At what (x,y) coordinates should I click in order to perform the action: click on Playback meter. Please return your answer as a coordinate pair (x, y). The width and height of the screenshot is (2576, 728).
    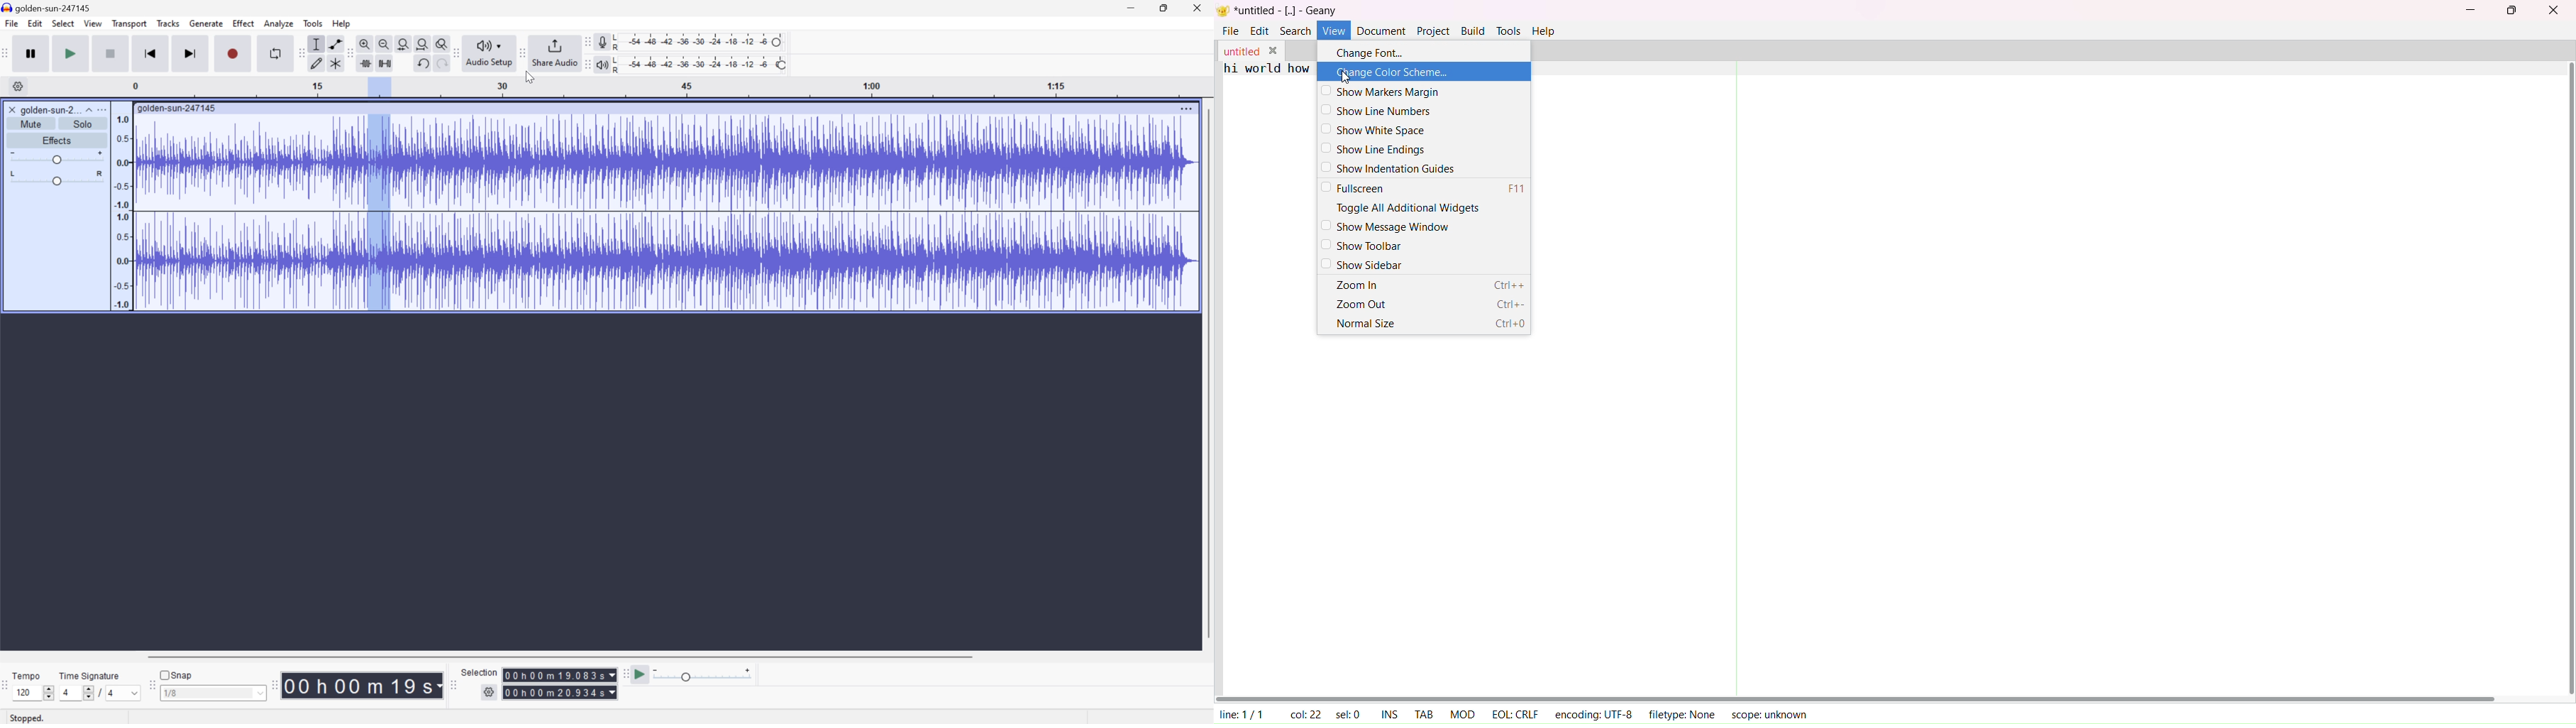
    Looking at the image, I should click on (600, 65).